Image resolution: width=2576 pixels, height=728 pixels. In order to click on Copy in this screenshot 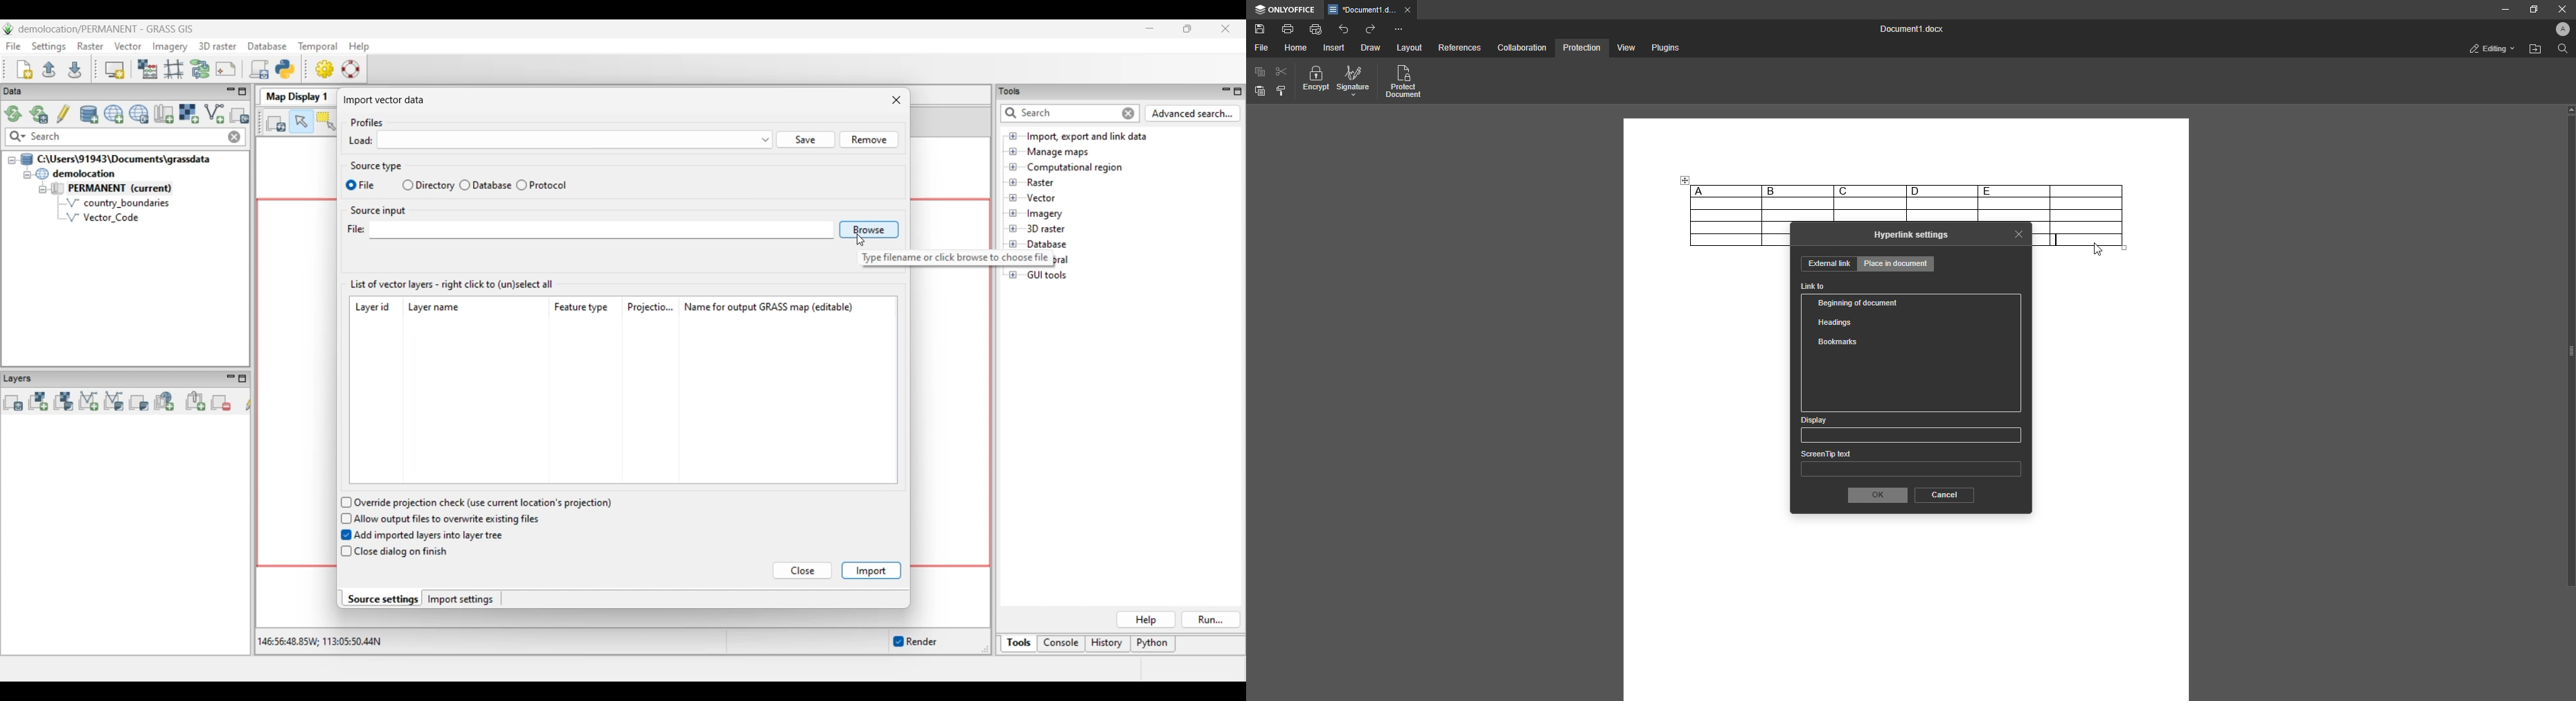, I will do `click(1260, 72)`.